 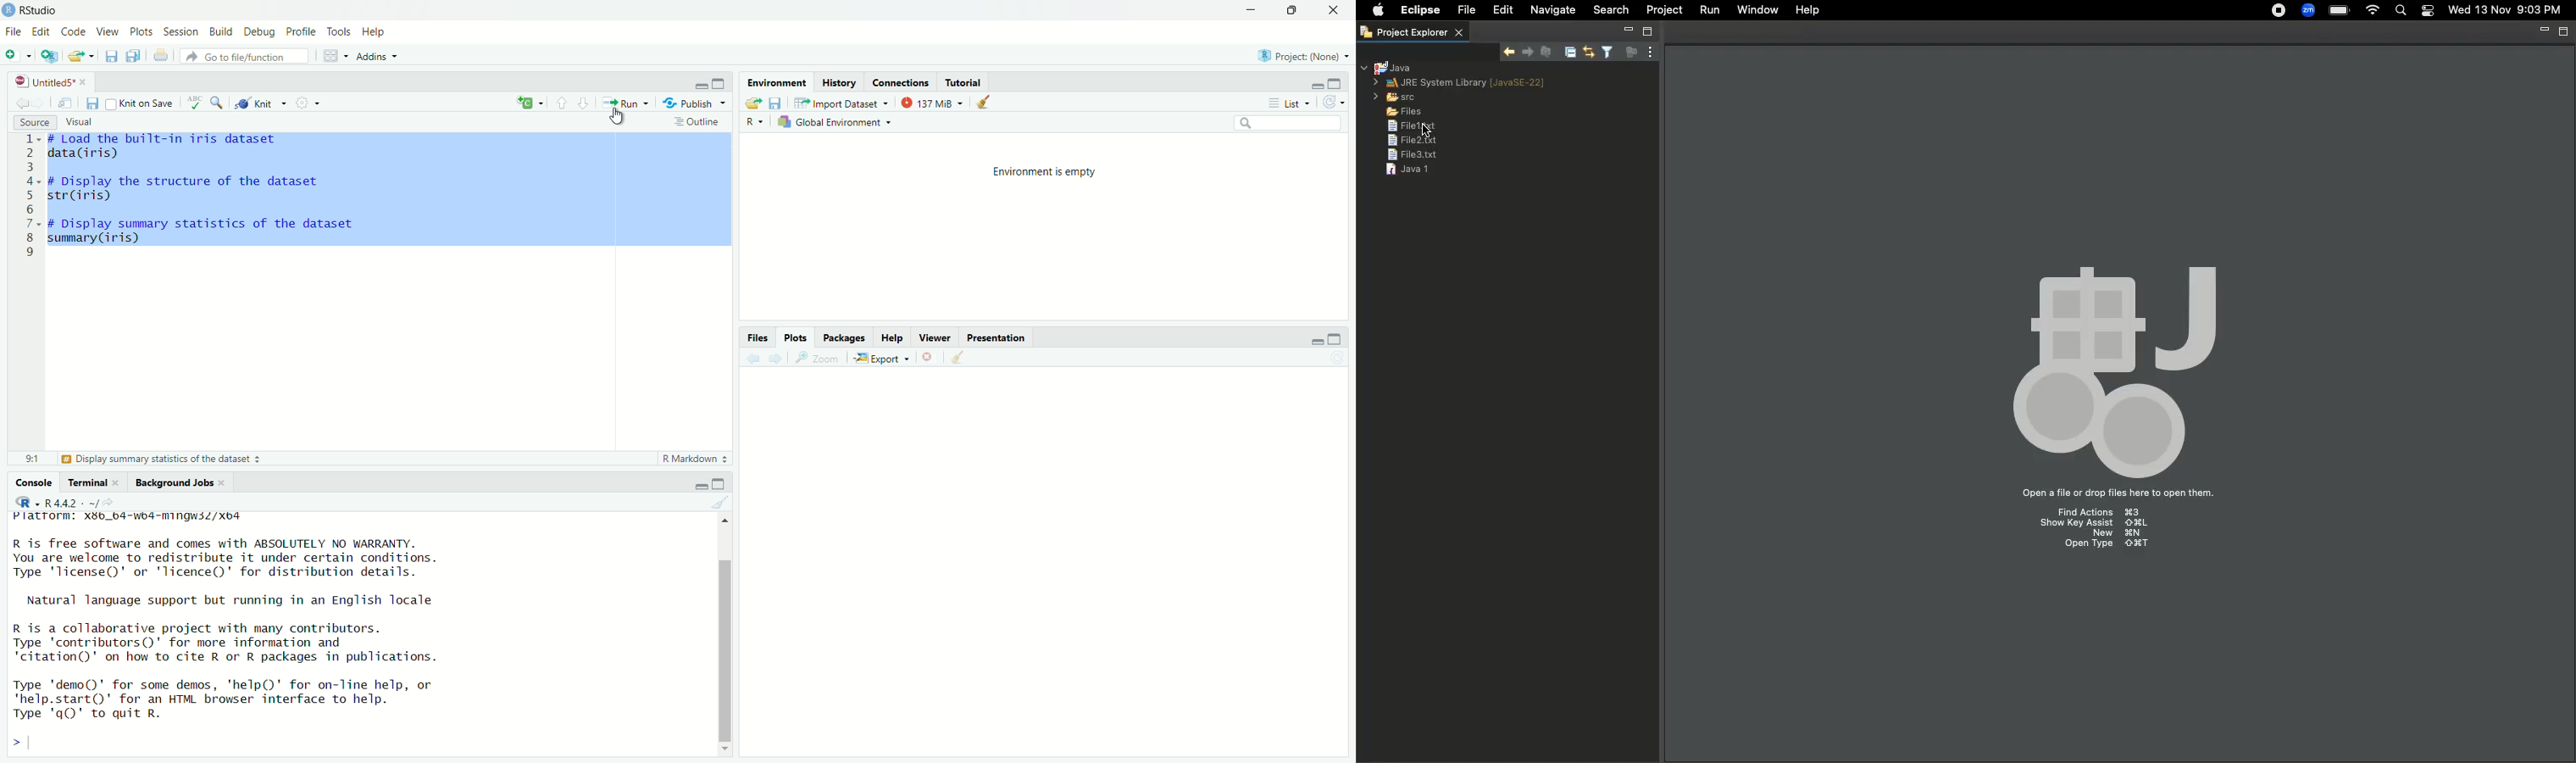 What do you see at coordinates (142, 31) in the screenshot?
I see `Plots` at bounding box center [142, 31].